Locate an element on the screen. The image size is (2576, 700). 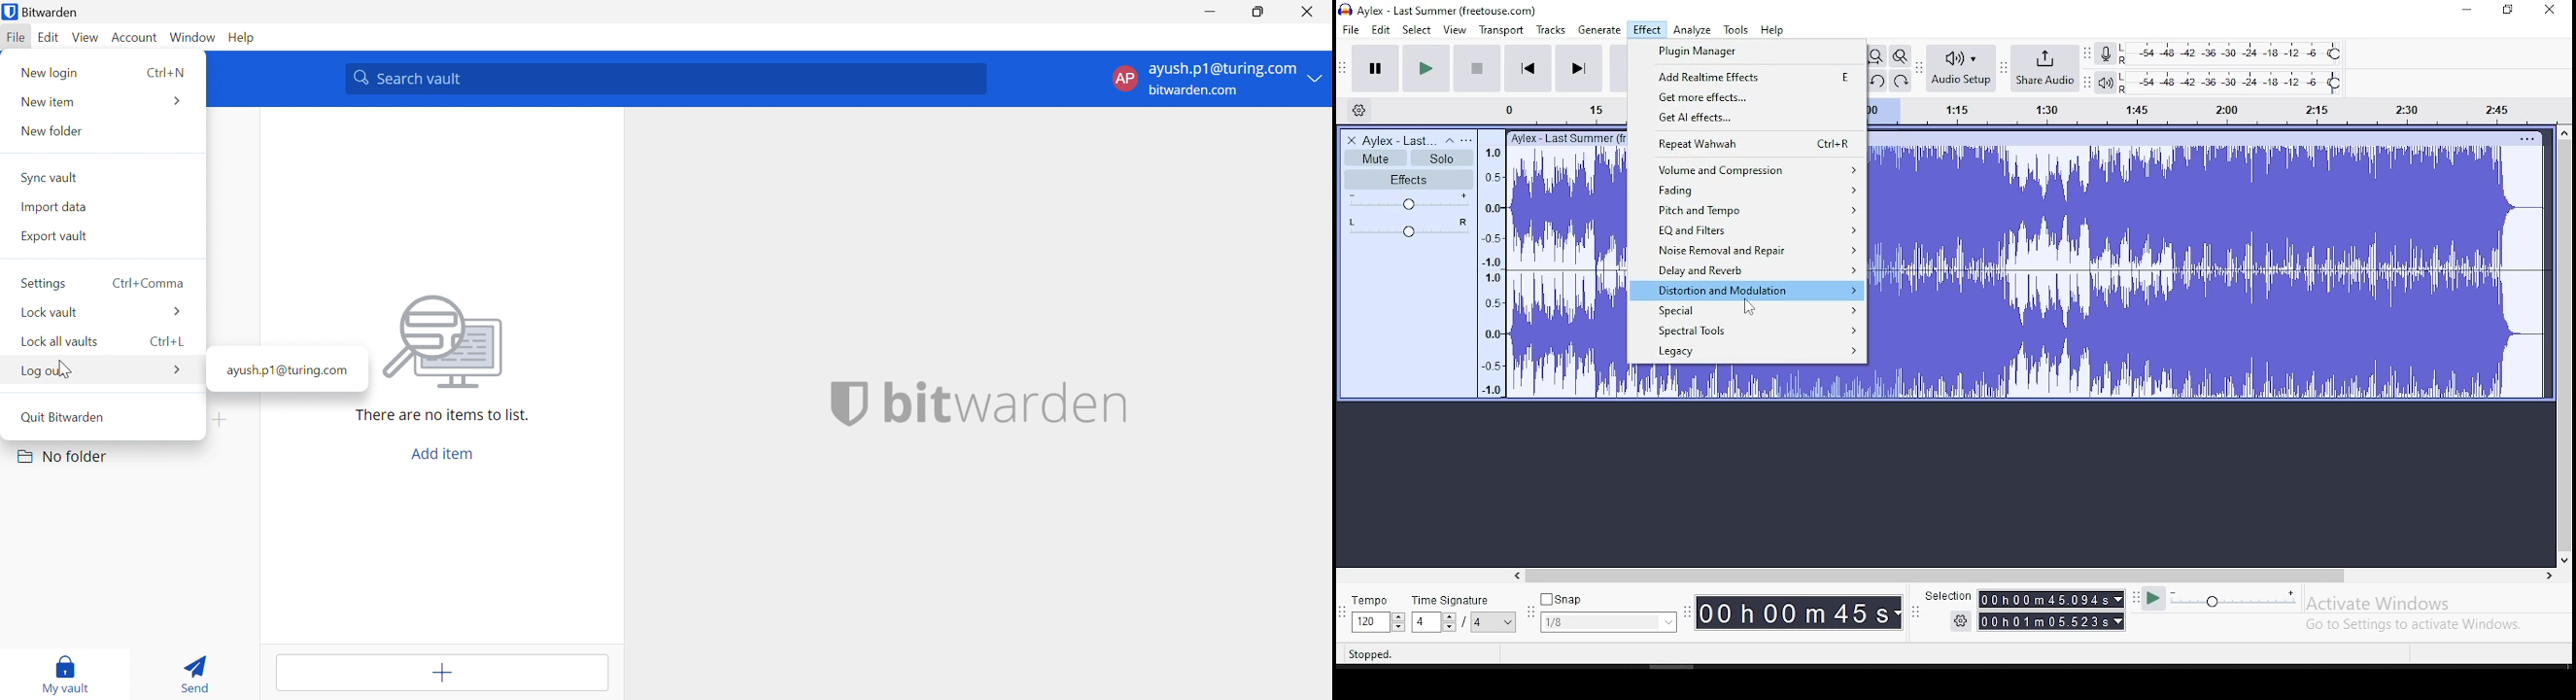
delete track is located at coordinates (1351, 140).